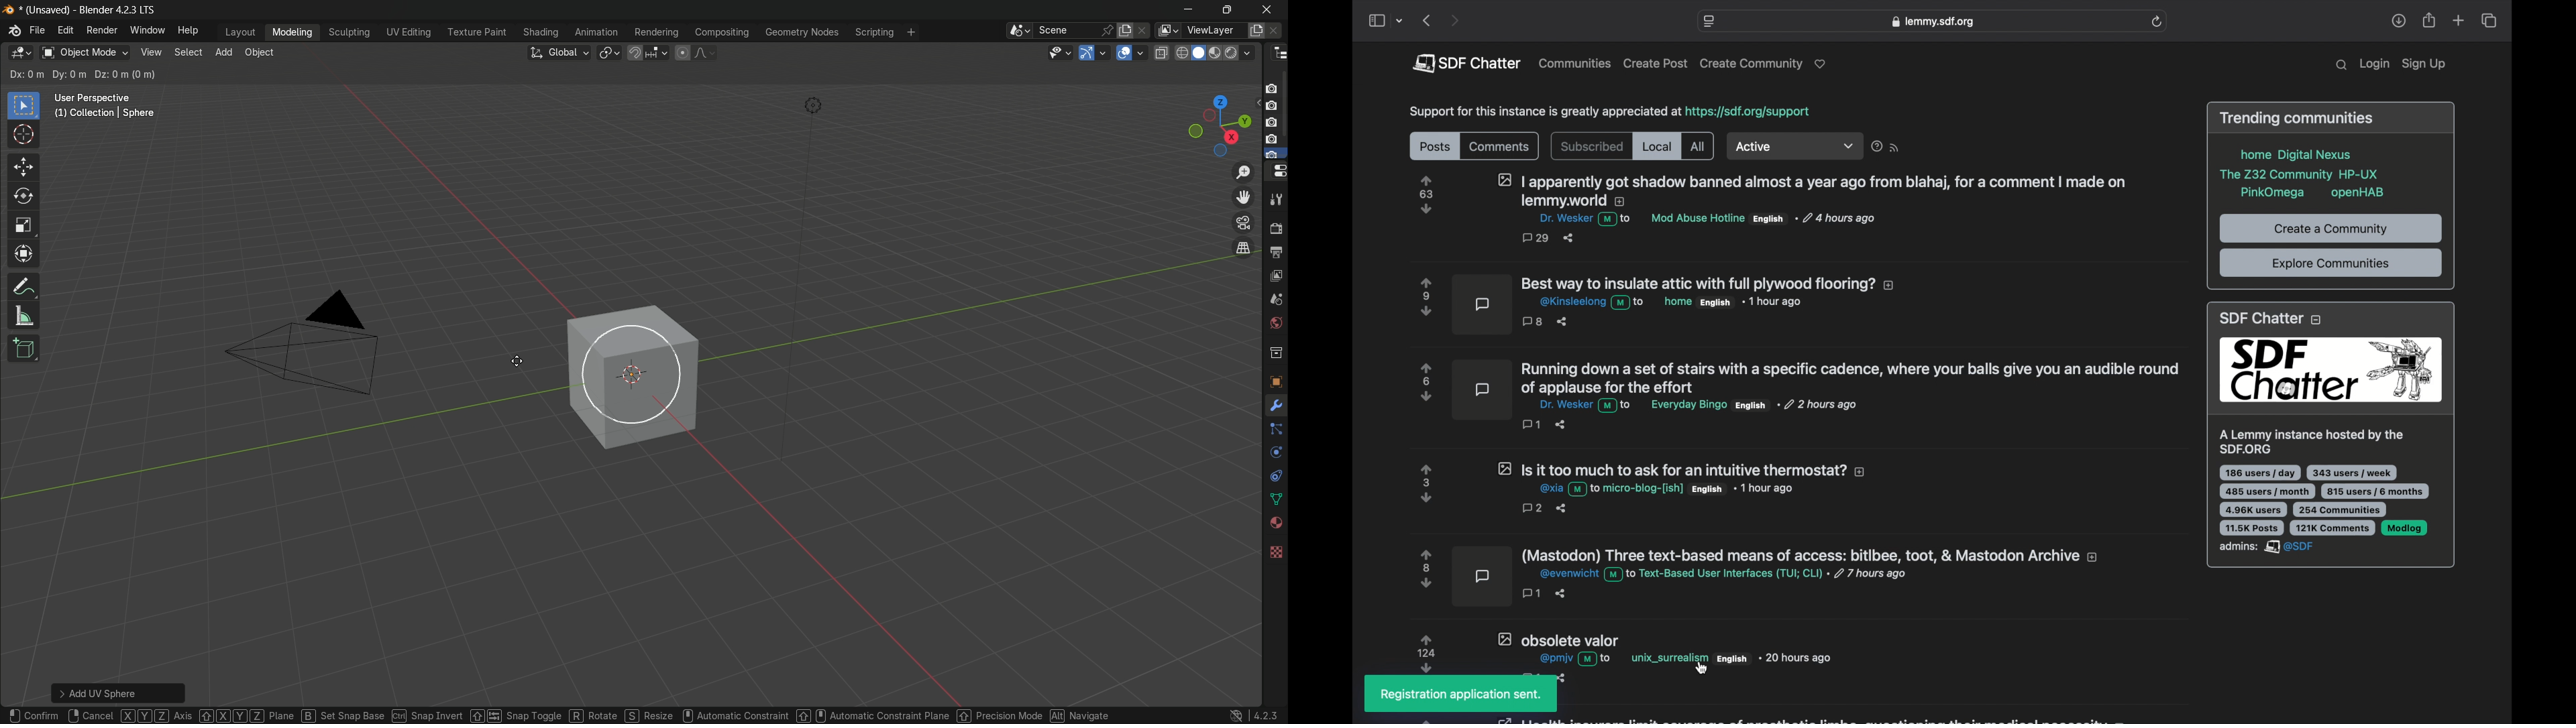 The height and width of the screenshot is (728, 2576). Describe the element at coordinates (1243, 223) in the screenshot. I see `toggle the camera view` at that location.